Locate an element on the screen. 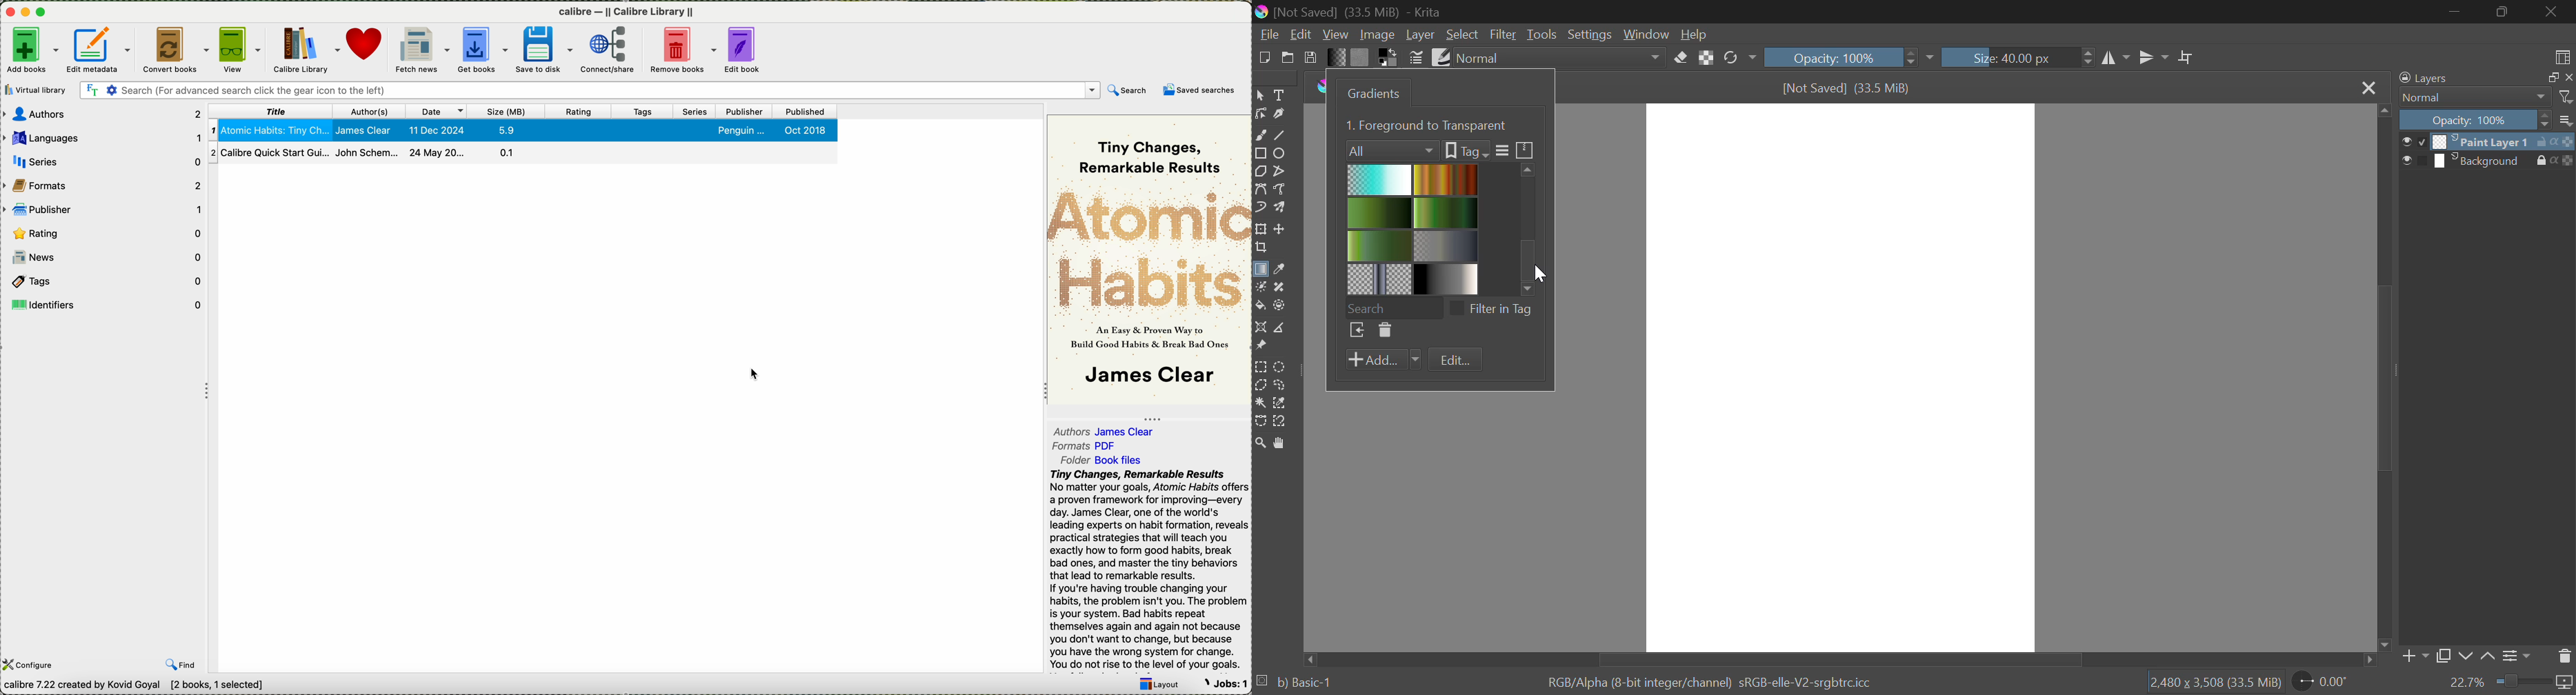 Image resolution: width=2576 pixels, height=700 pixels. configure is located at coordinates (30, 665).